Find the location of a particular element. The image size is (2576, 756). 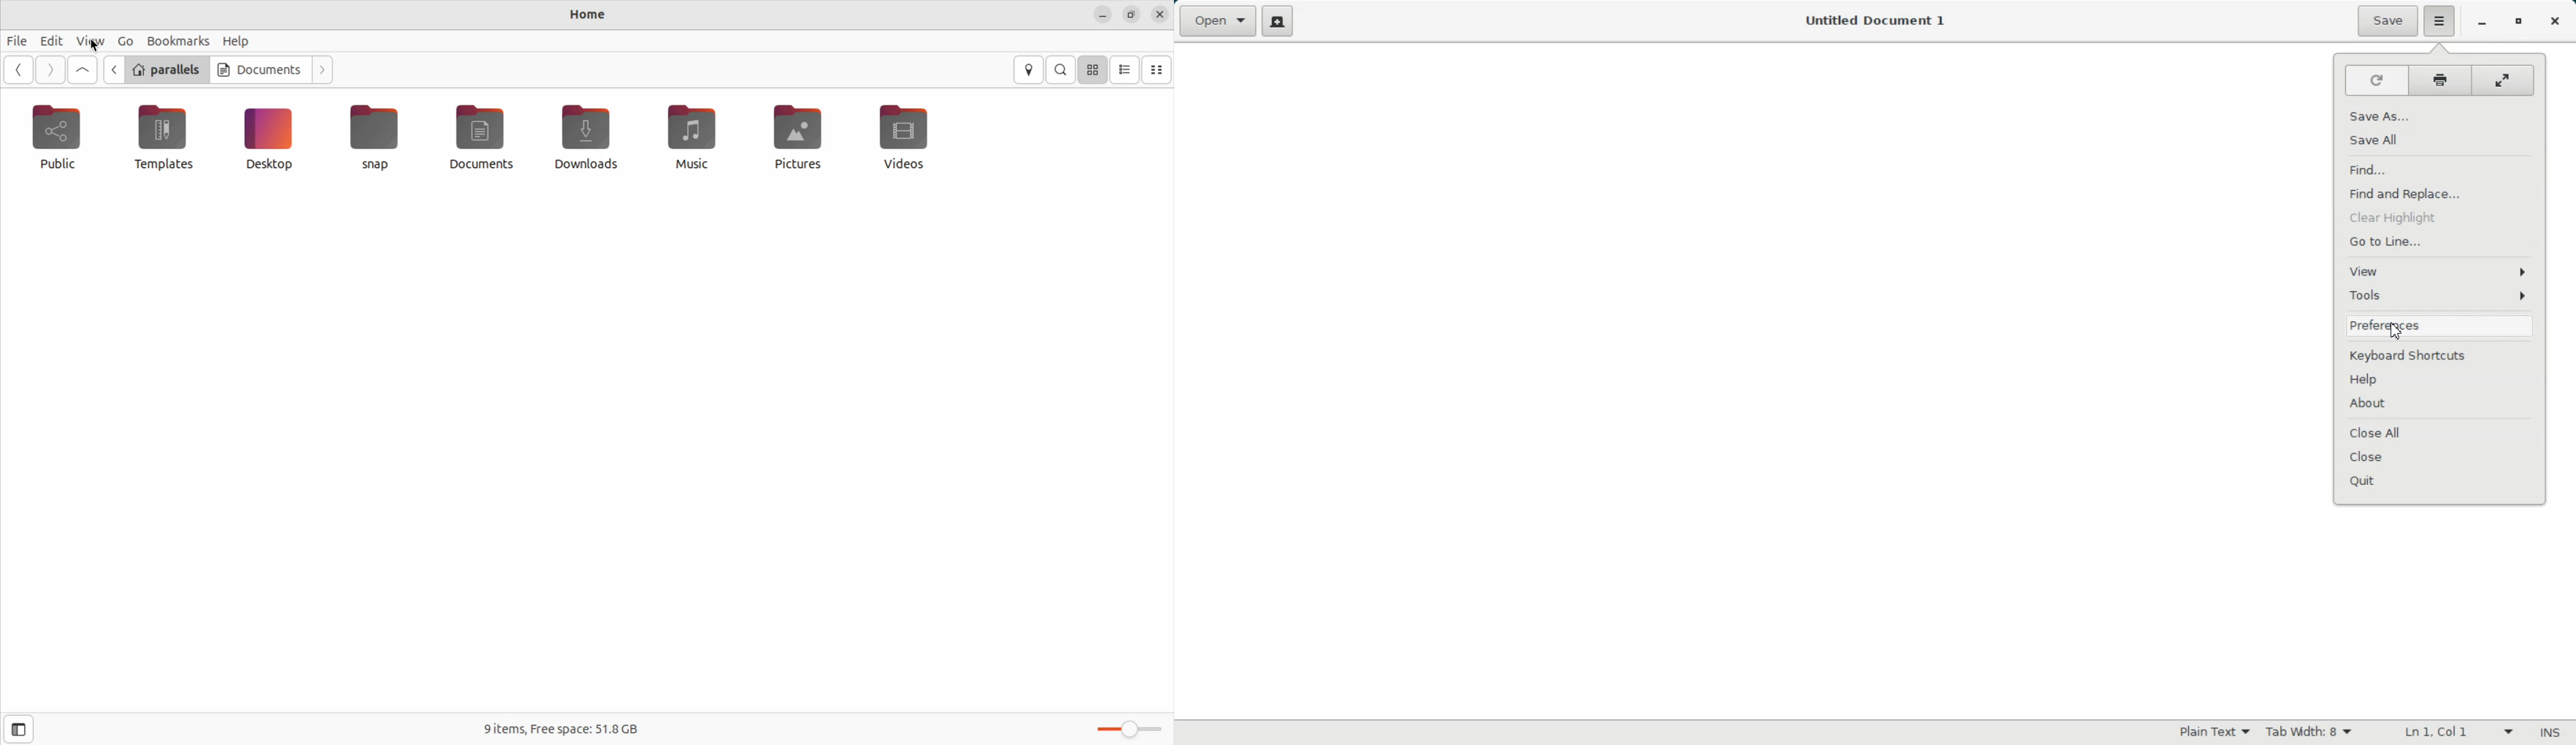

Save As is located at coordinates (2439, 115).